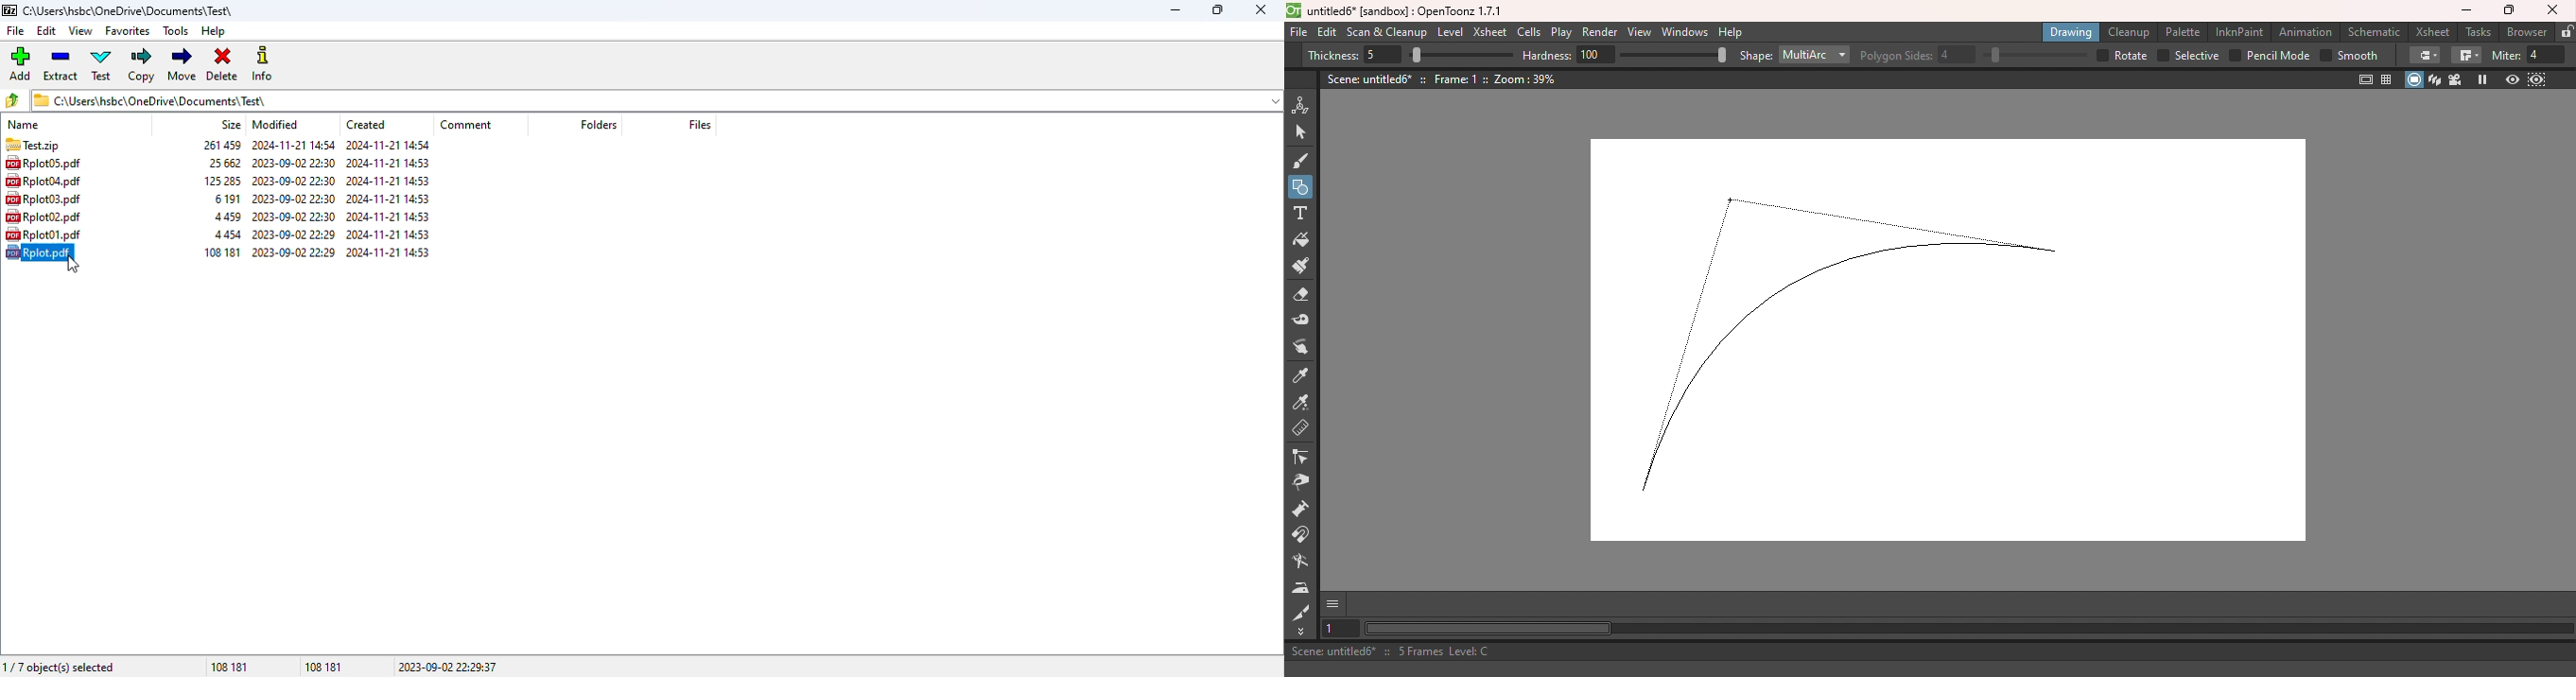 This screenshot has height=700, width=2576. I want to click on Type tool, so click(1302, 214).